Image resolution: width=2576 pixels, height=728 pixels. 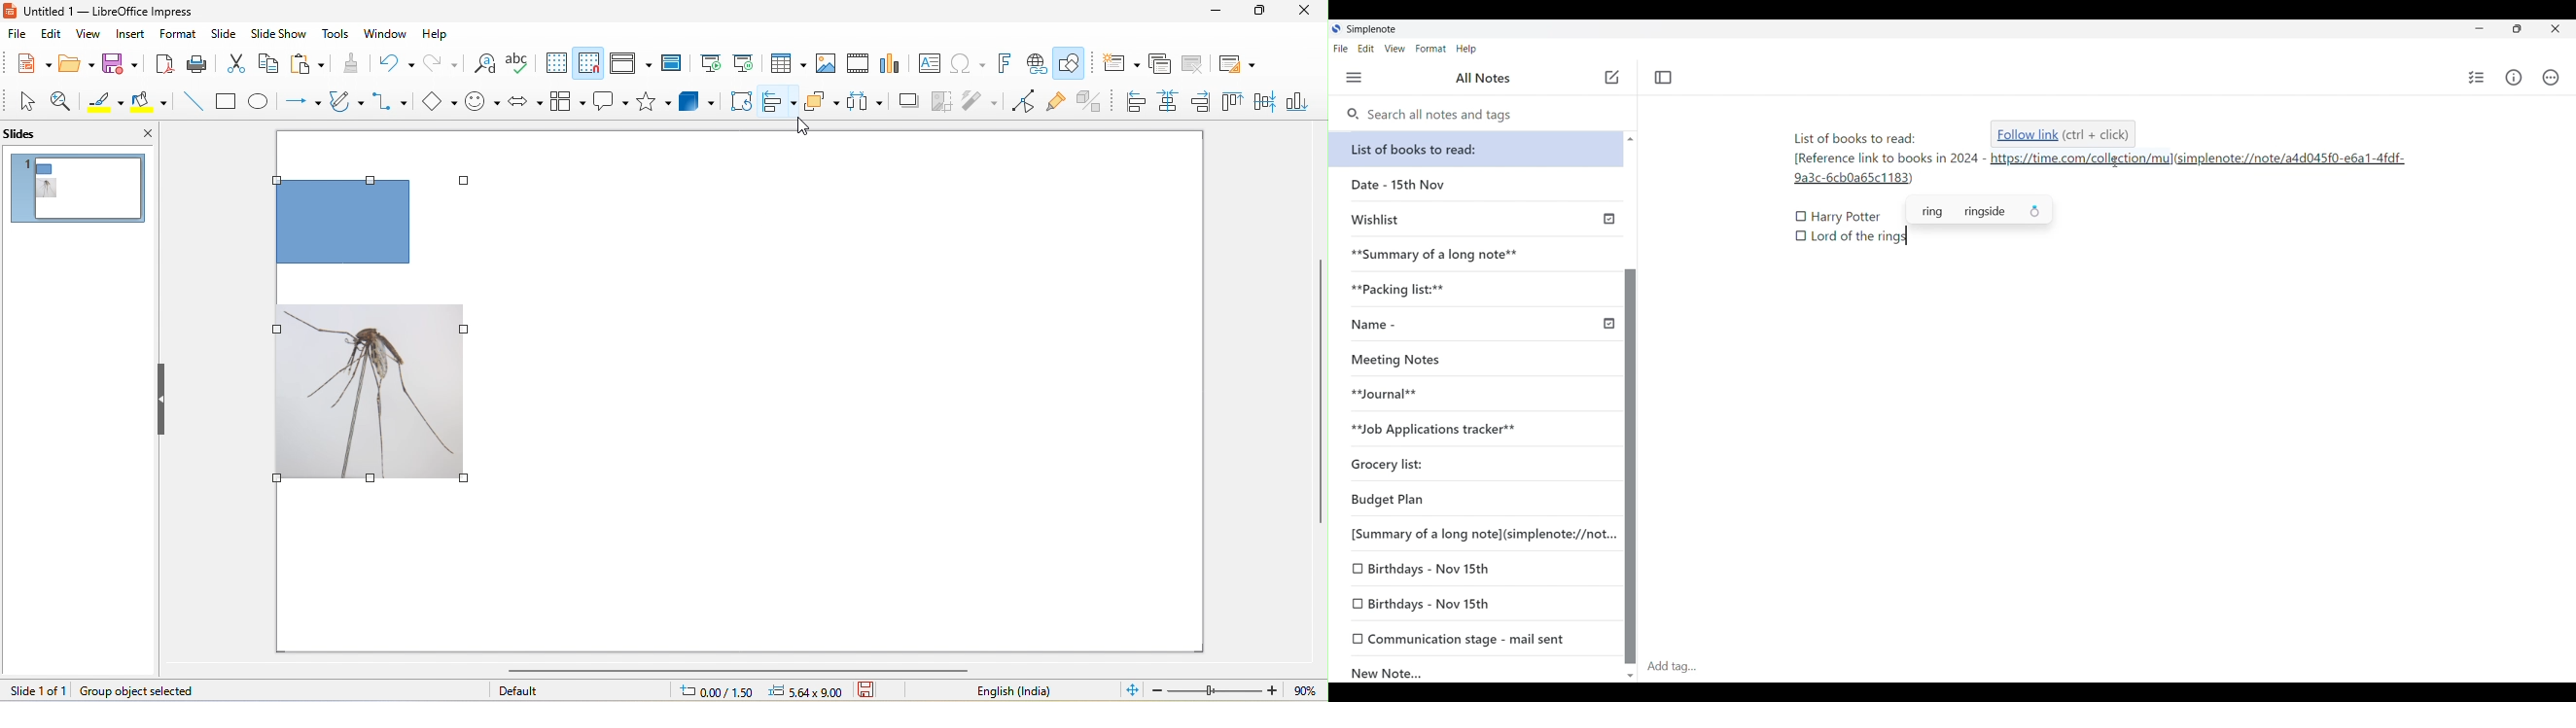 I want to click on snap to grid, so click(x=590, y=63).